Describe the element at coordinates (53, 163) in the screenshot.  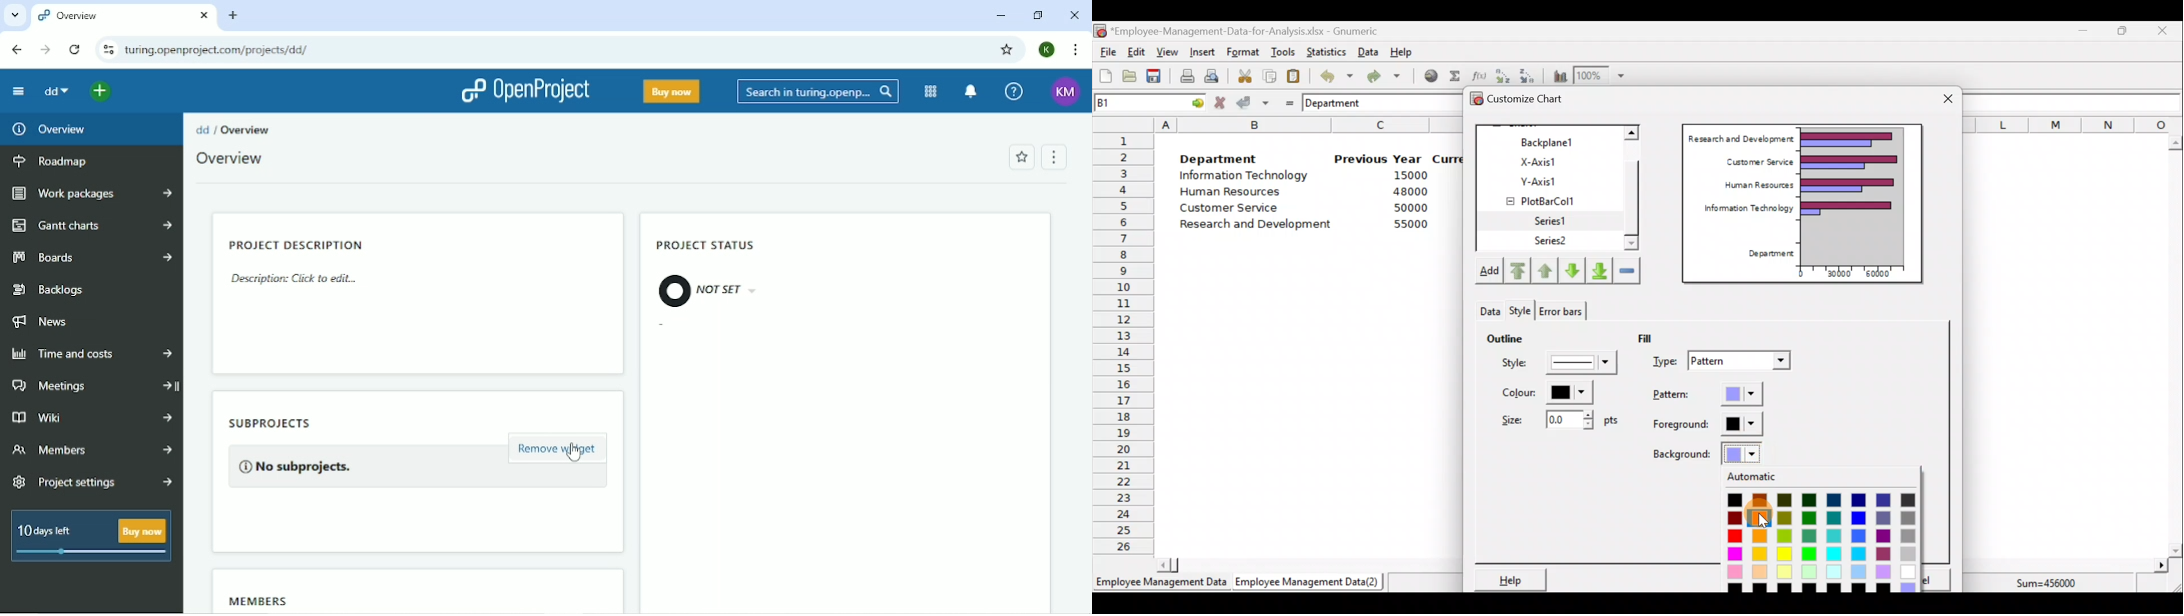
I see `Roadmap` at that location.